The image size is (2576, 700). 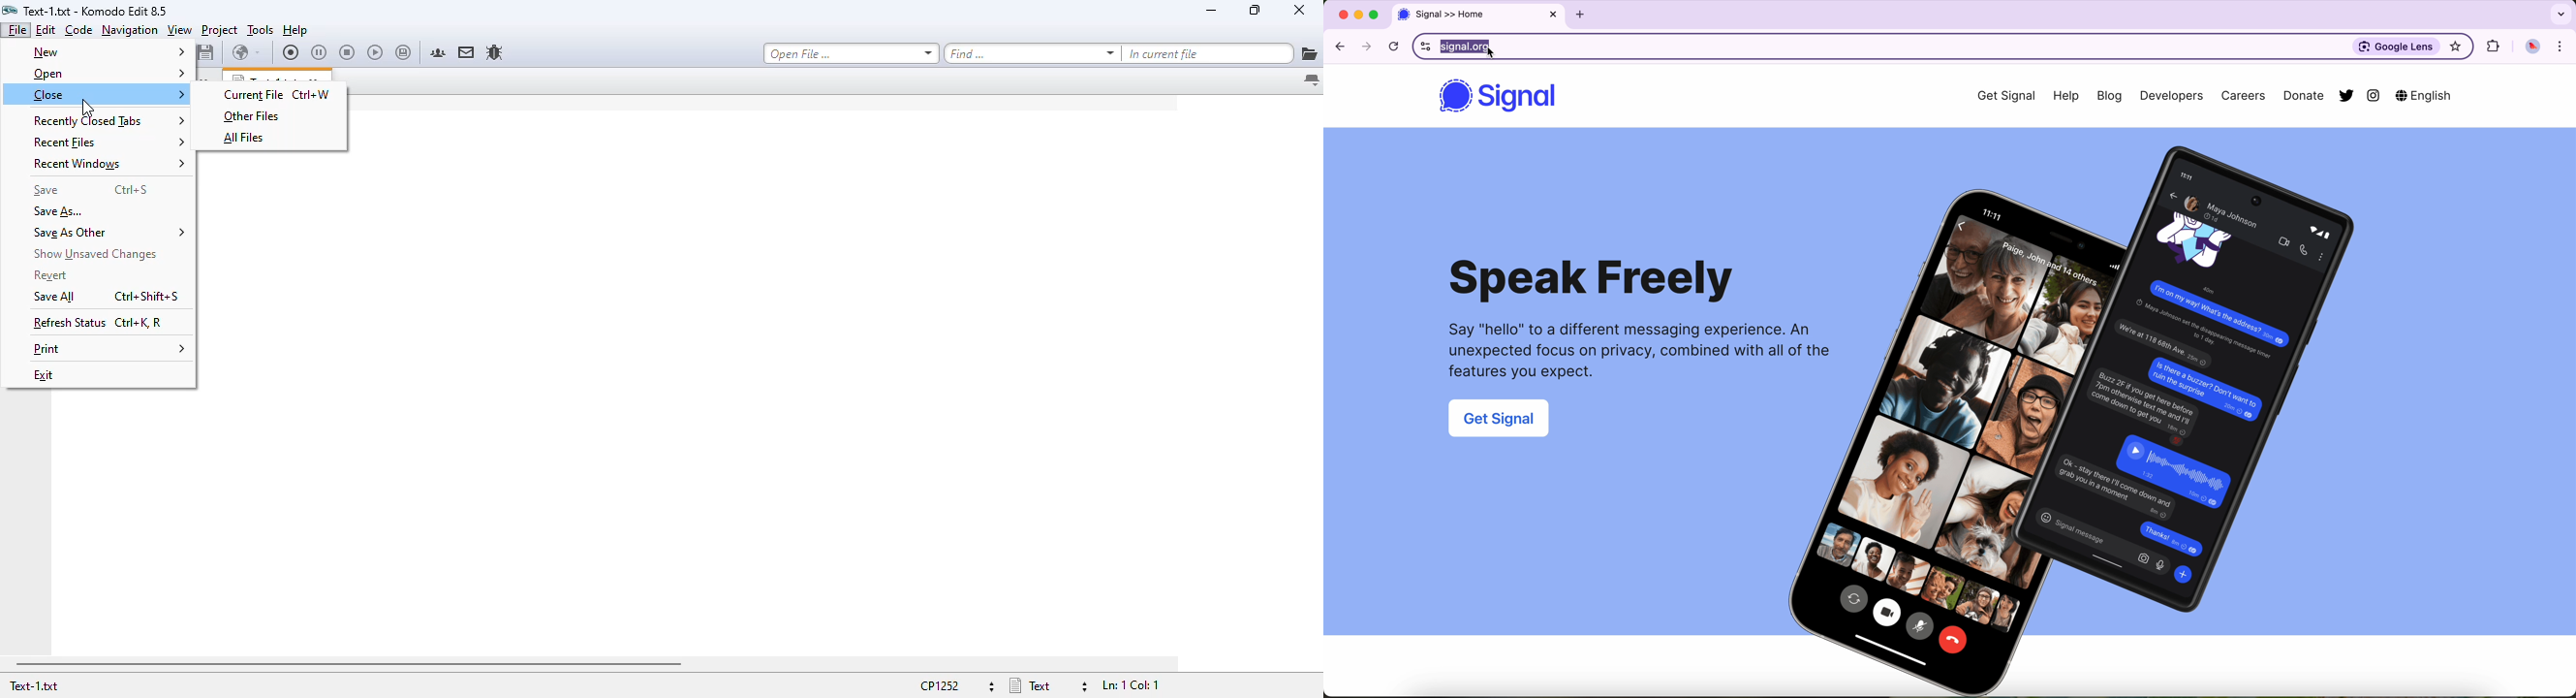 I want to click on browse for directories to add to search list, so click(x=1309, y=53).